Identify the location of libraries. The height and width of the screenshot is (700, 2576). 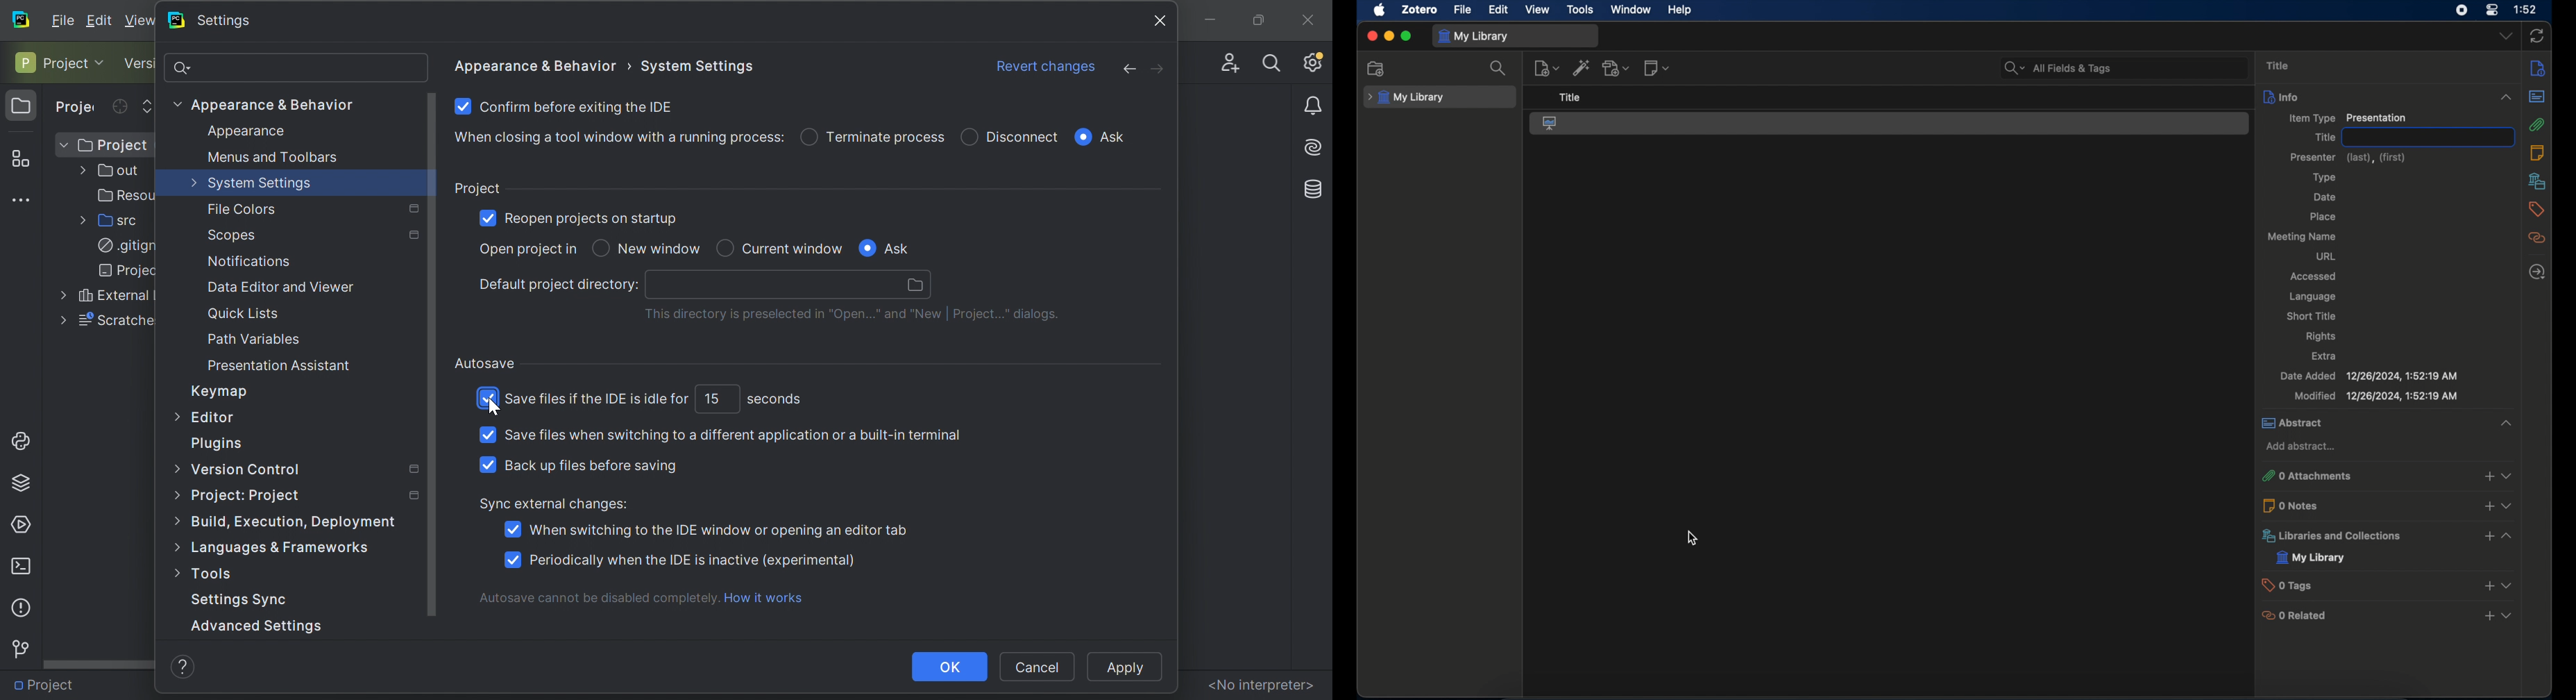
(2389, 535).